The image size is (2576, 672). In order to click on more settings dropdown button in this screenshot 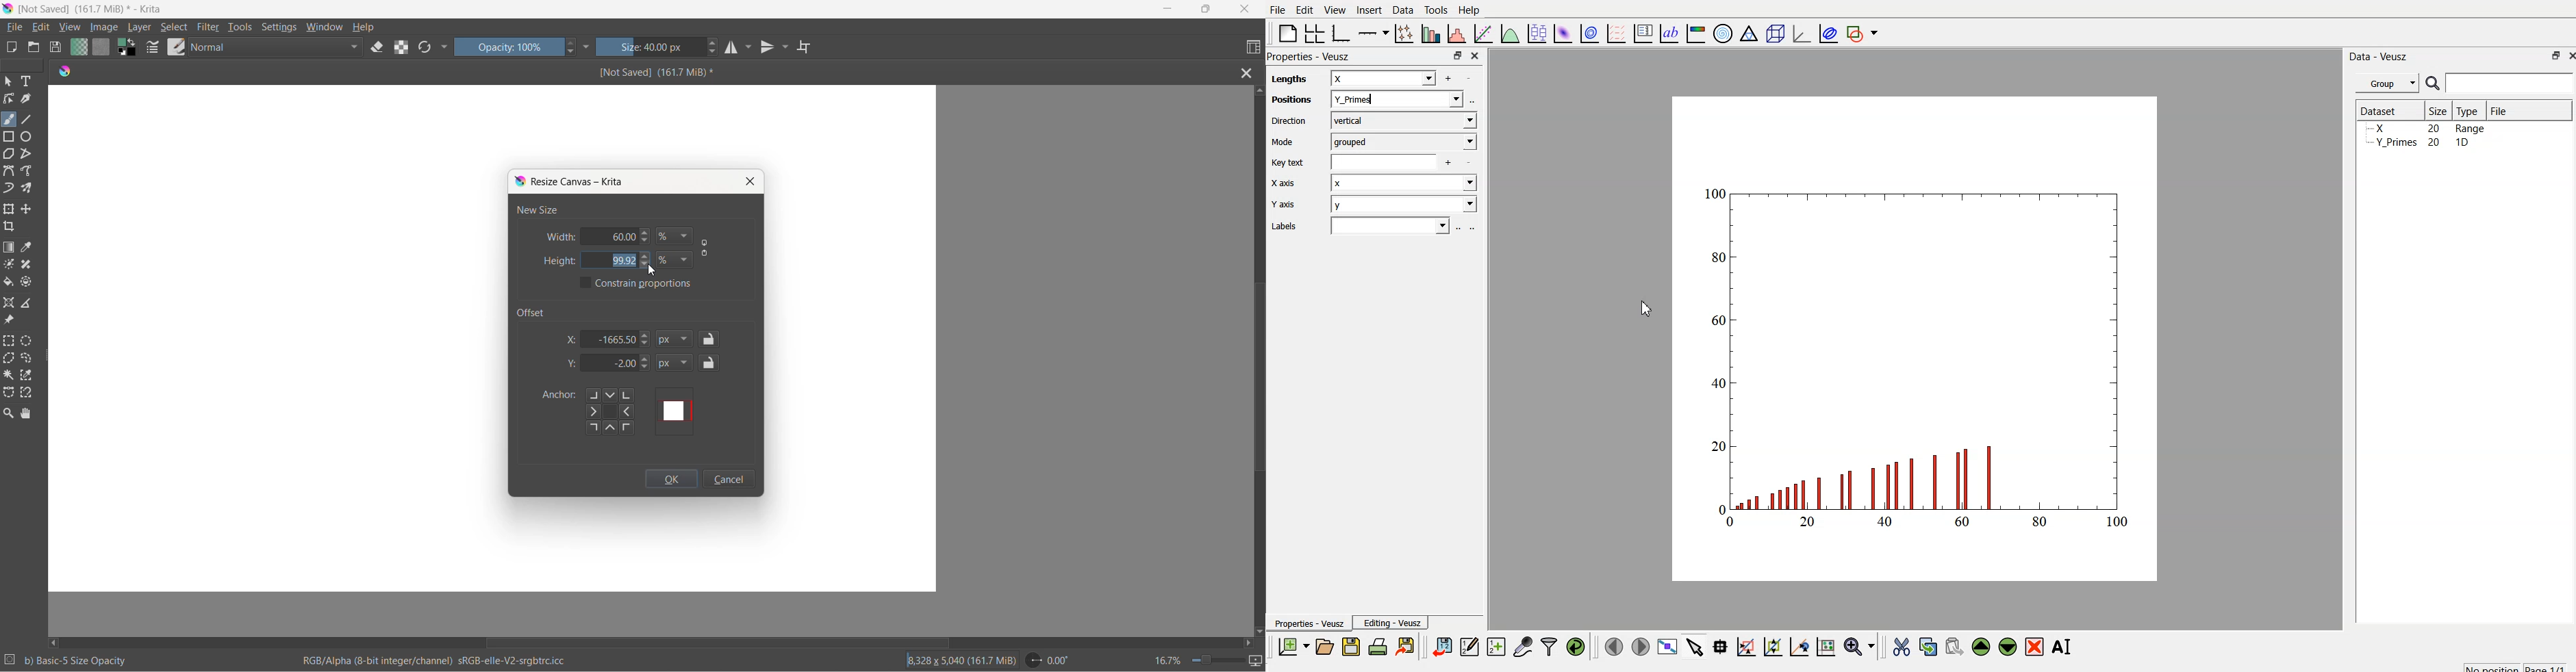, I will do `click(587, 47)`.